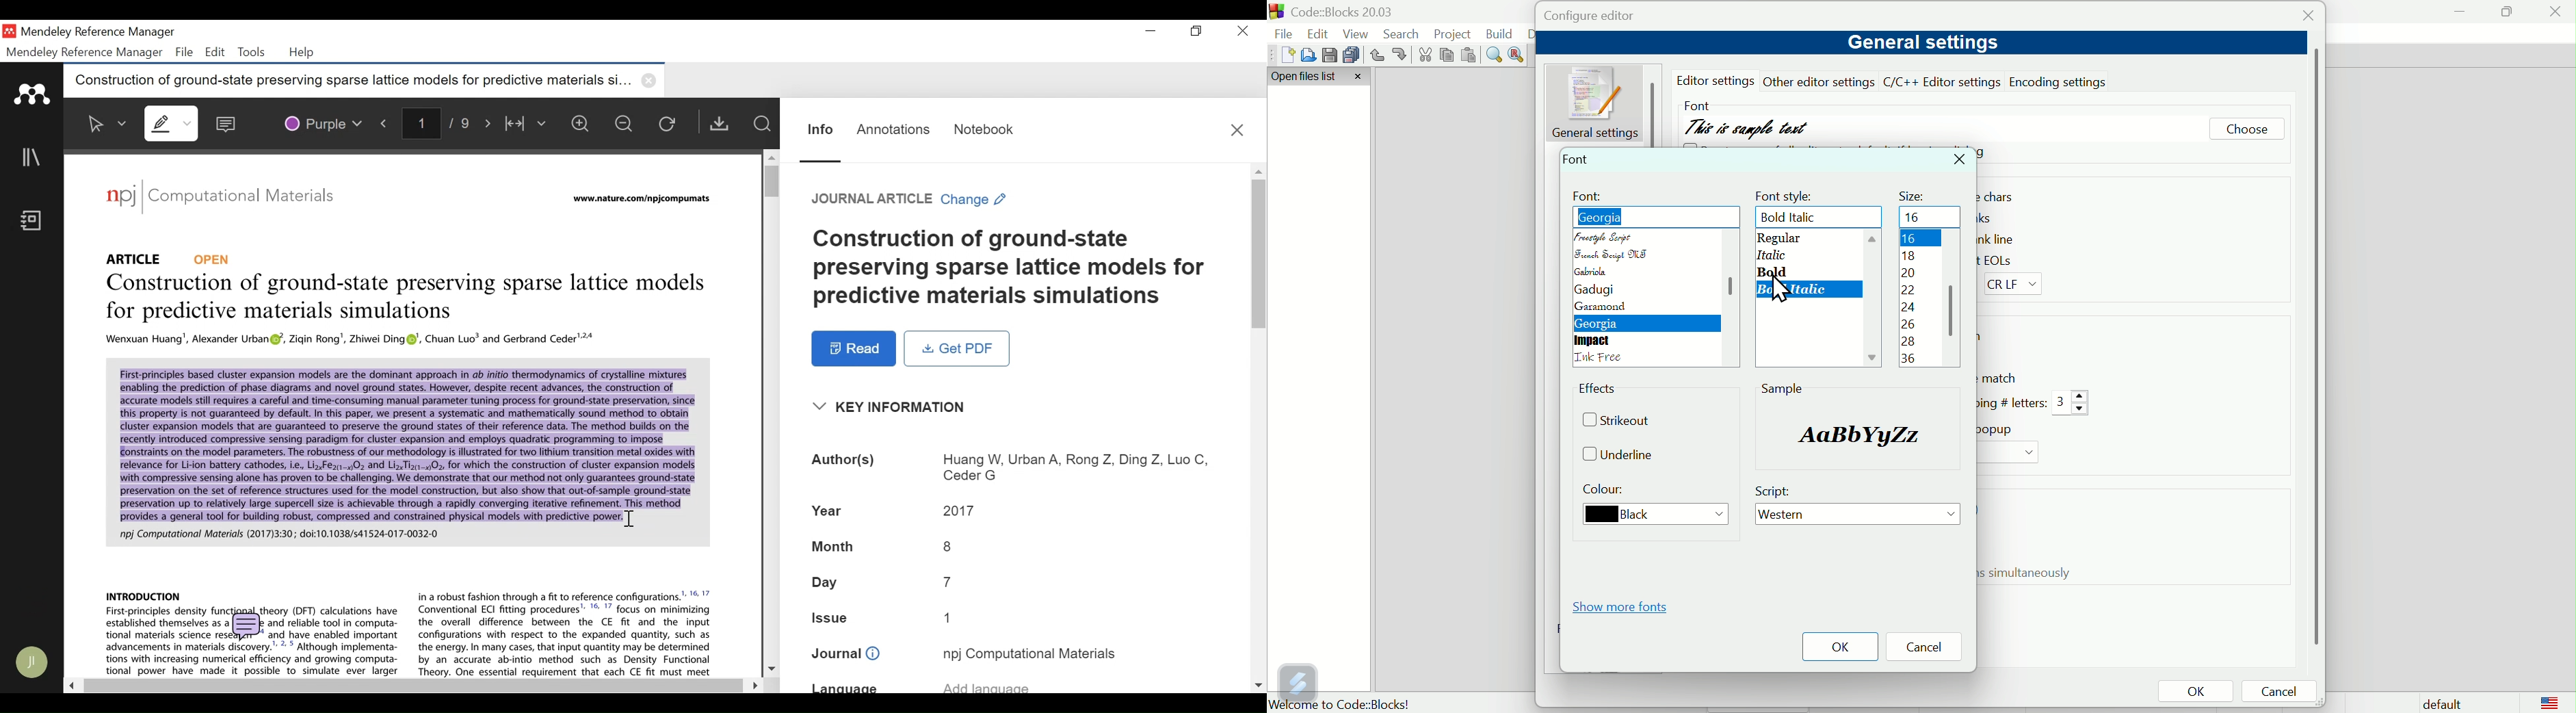 This screenshot has width=2576, height=728. Describe the element at coordinates (303, 53) in the screenshot. I see `Help` at that location.